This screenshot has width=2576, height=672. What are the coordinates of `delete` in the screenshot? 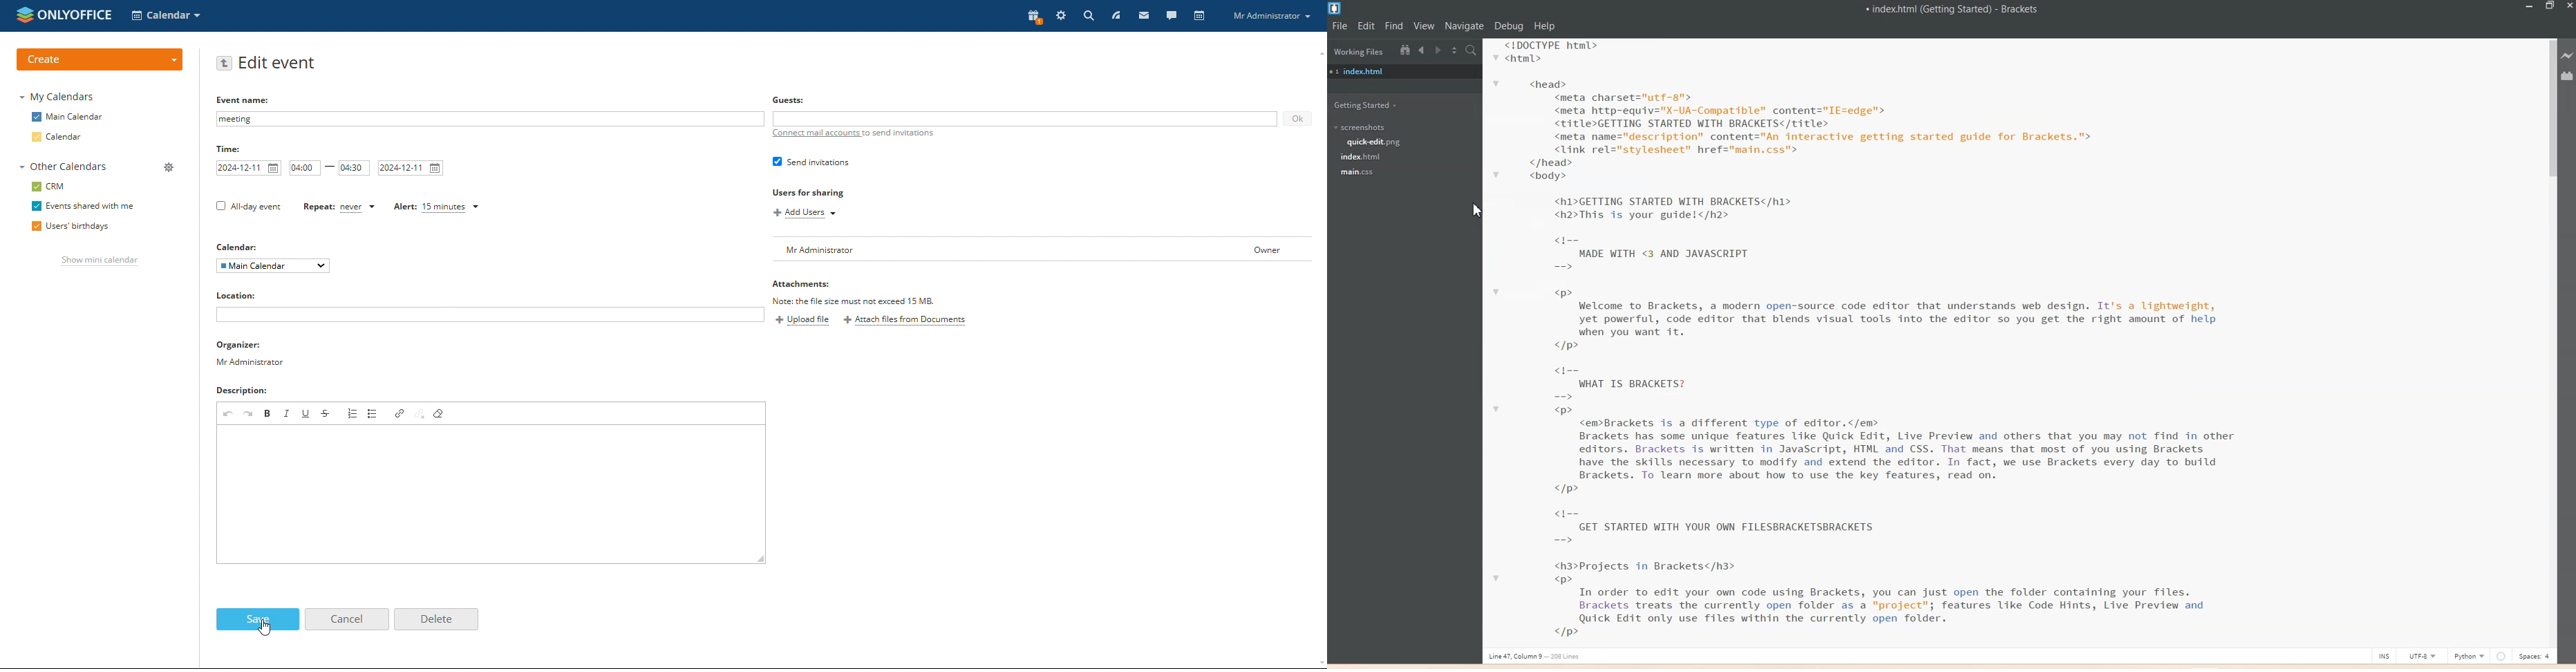 It's located at (436, 619).